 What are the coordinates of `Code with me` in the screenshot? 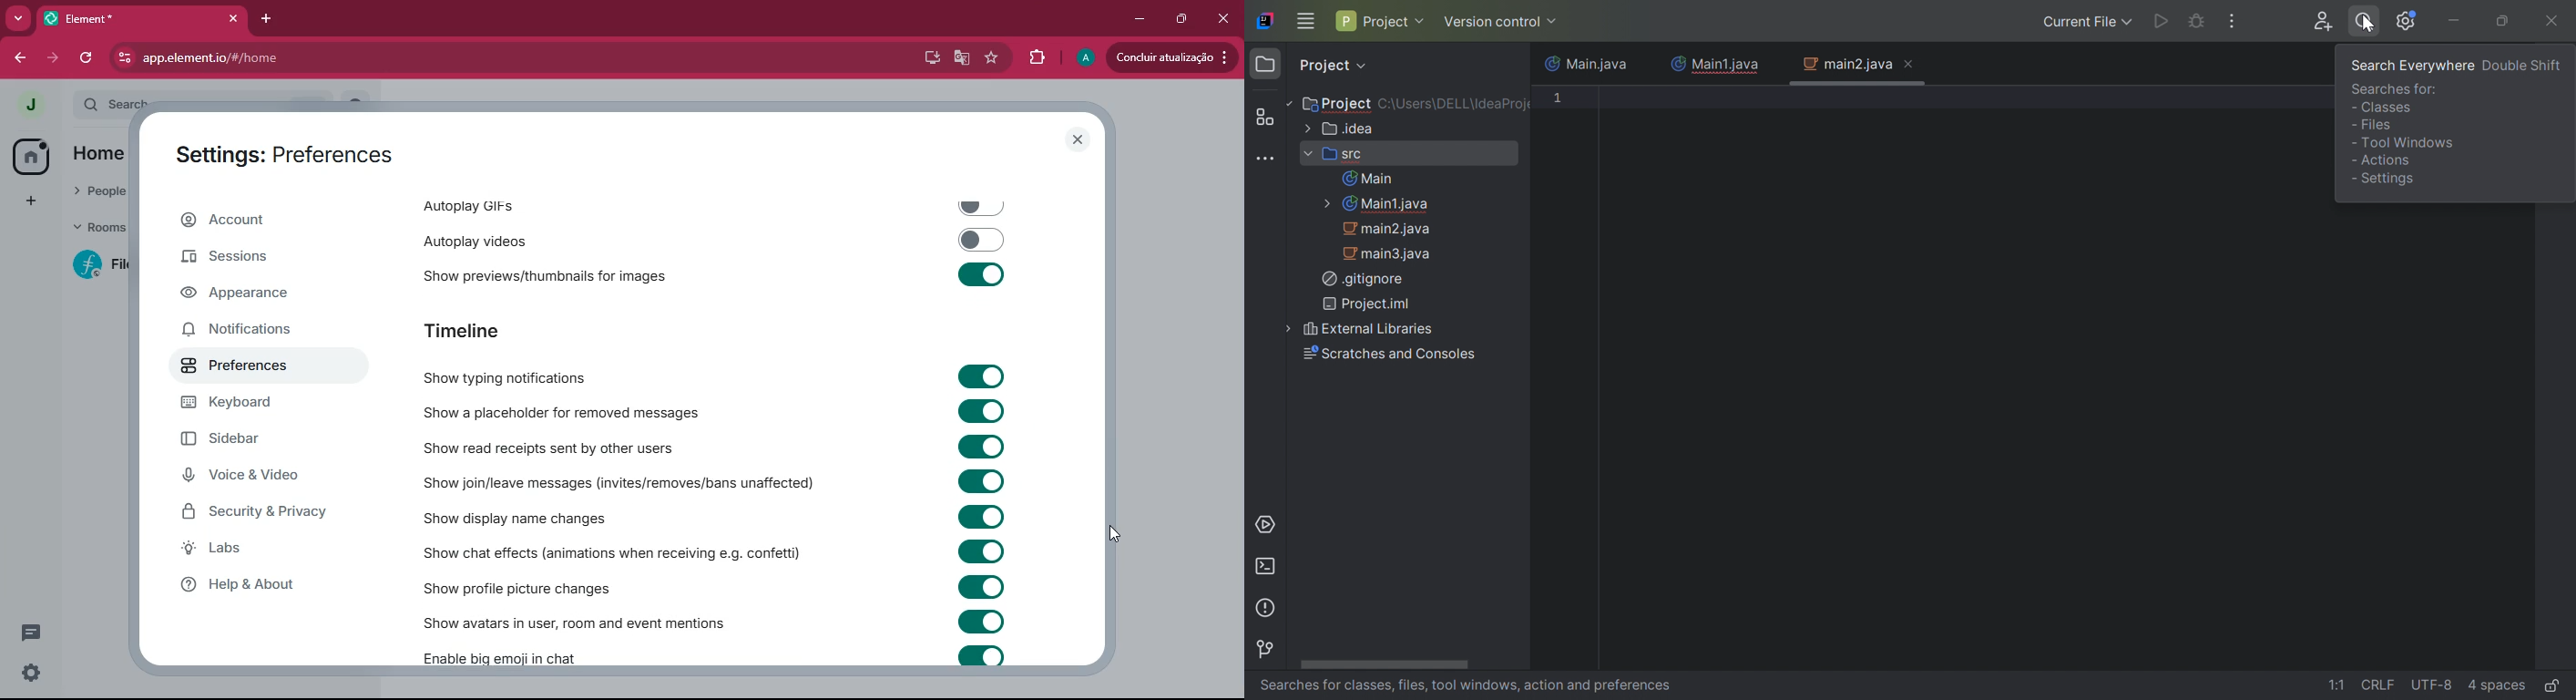 It's located at (2325, 22).